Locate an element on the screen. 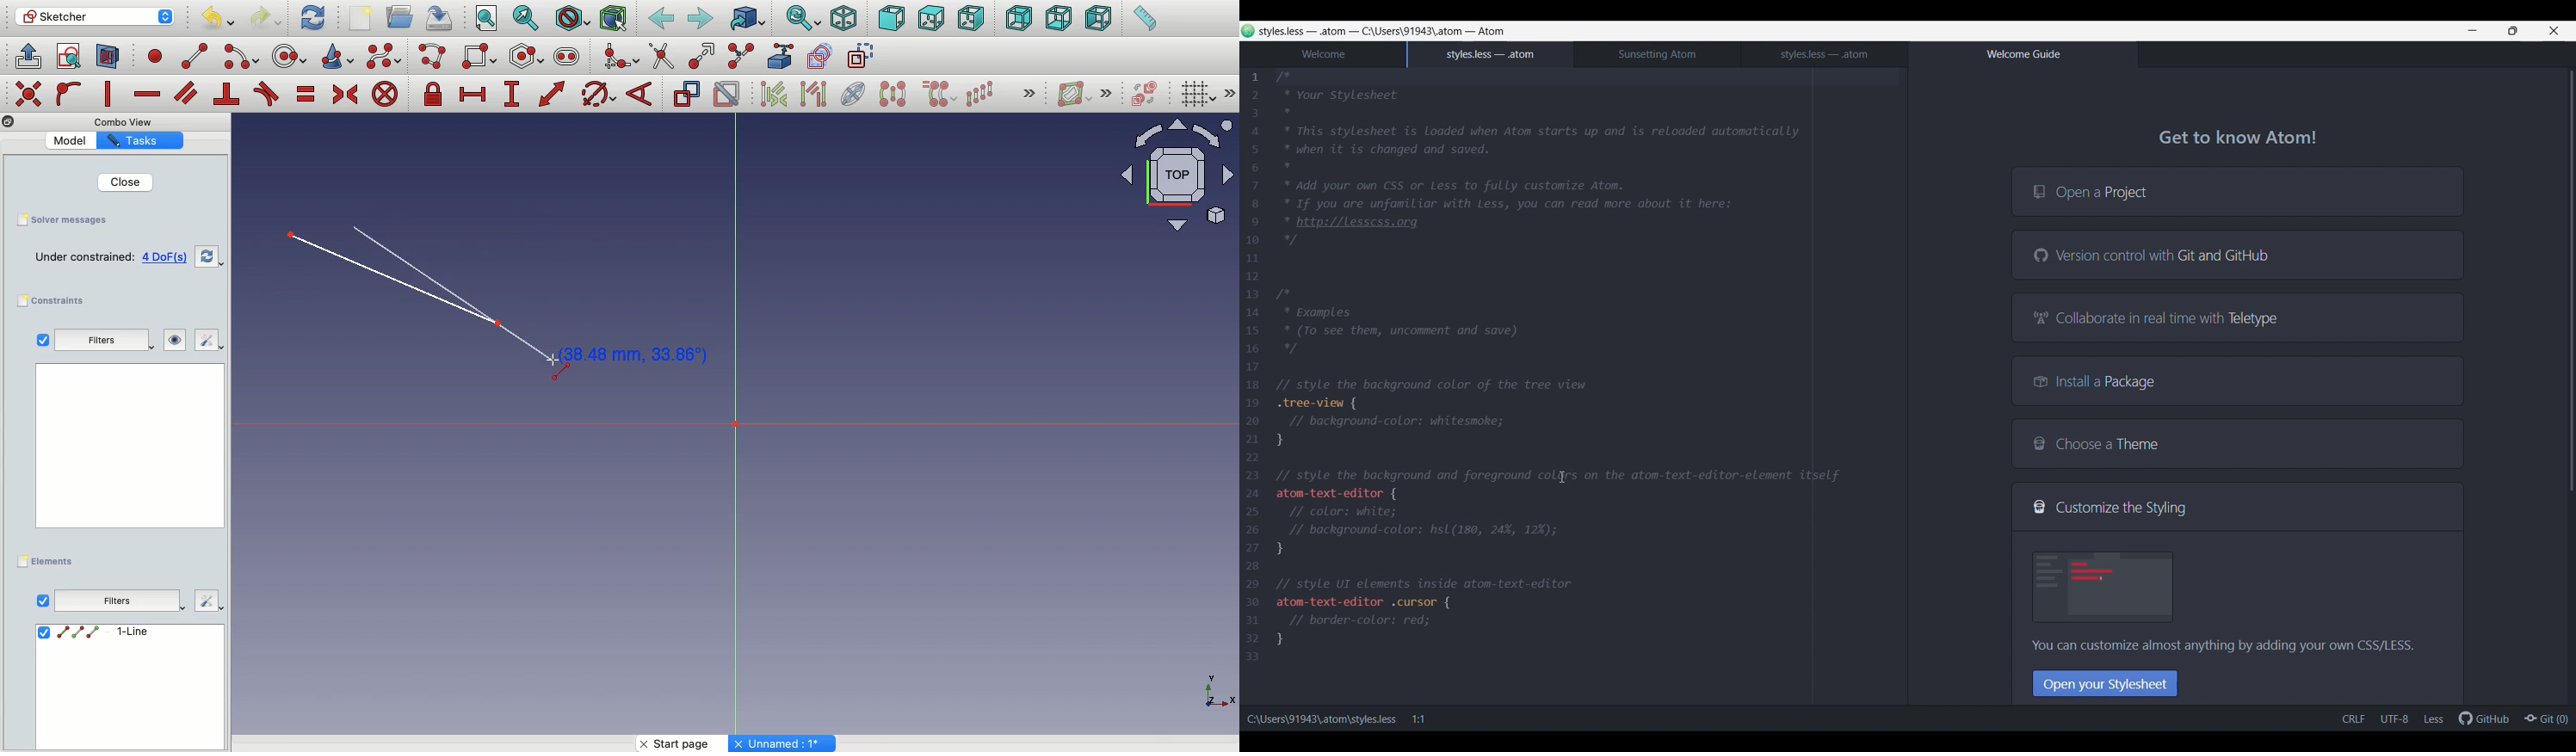  image is located at coordinates (2104, 586).